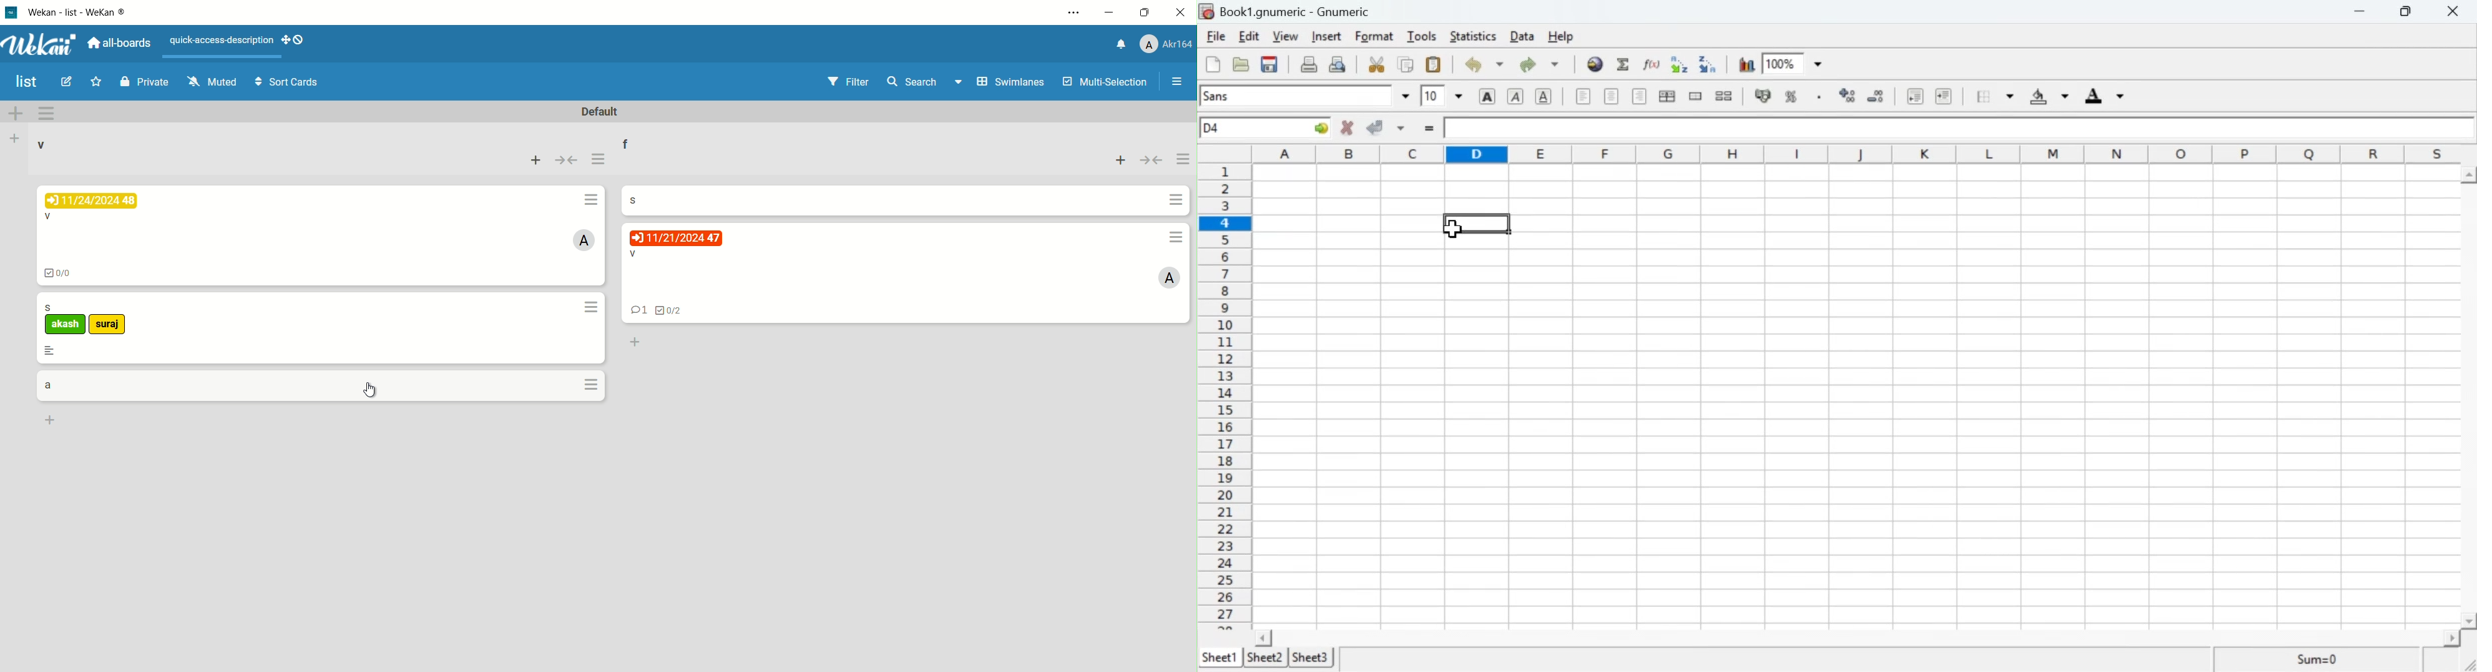 The width and height of the screenshot is (2492, 672). Describe the element at coordinates (1487, 96) in the screenshot. I see `Bold` at that location.